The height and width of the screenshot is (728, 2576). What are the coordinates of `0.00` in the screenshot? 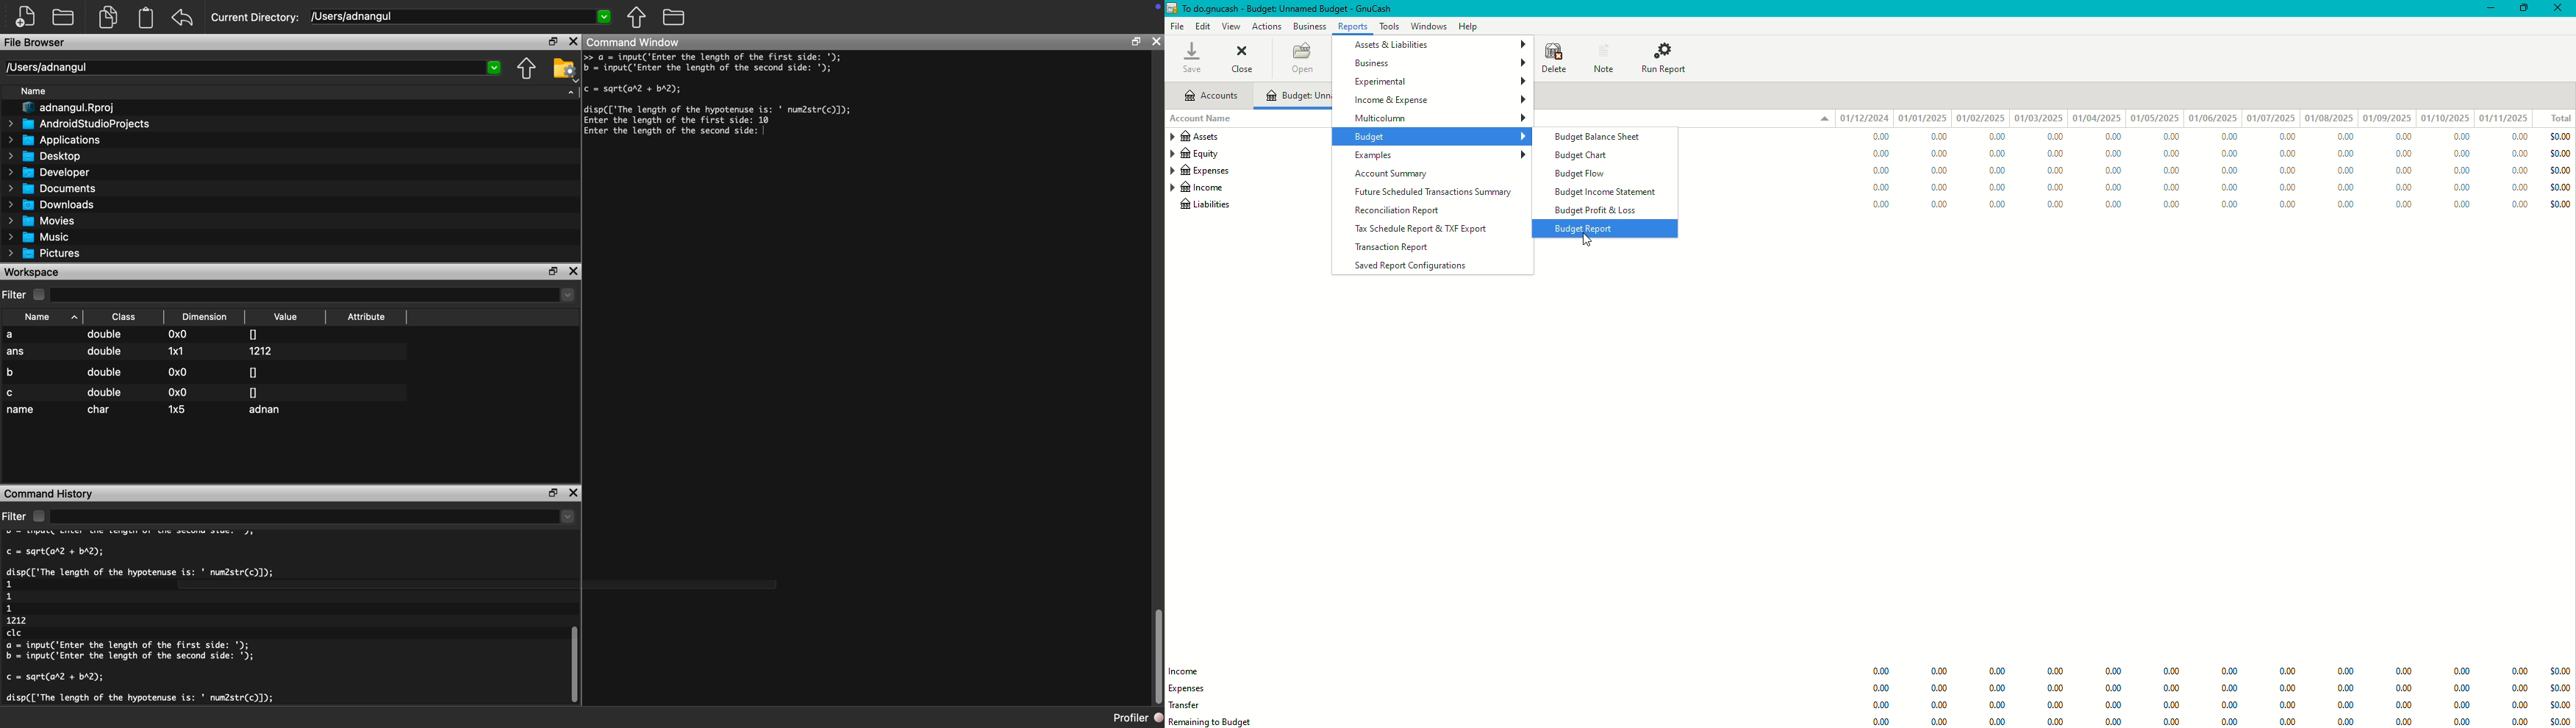 It's located at (2000, 136).